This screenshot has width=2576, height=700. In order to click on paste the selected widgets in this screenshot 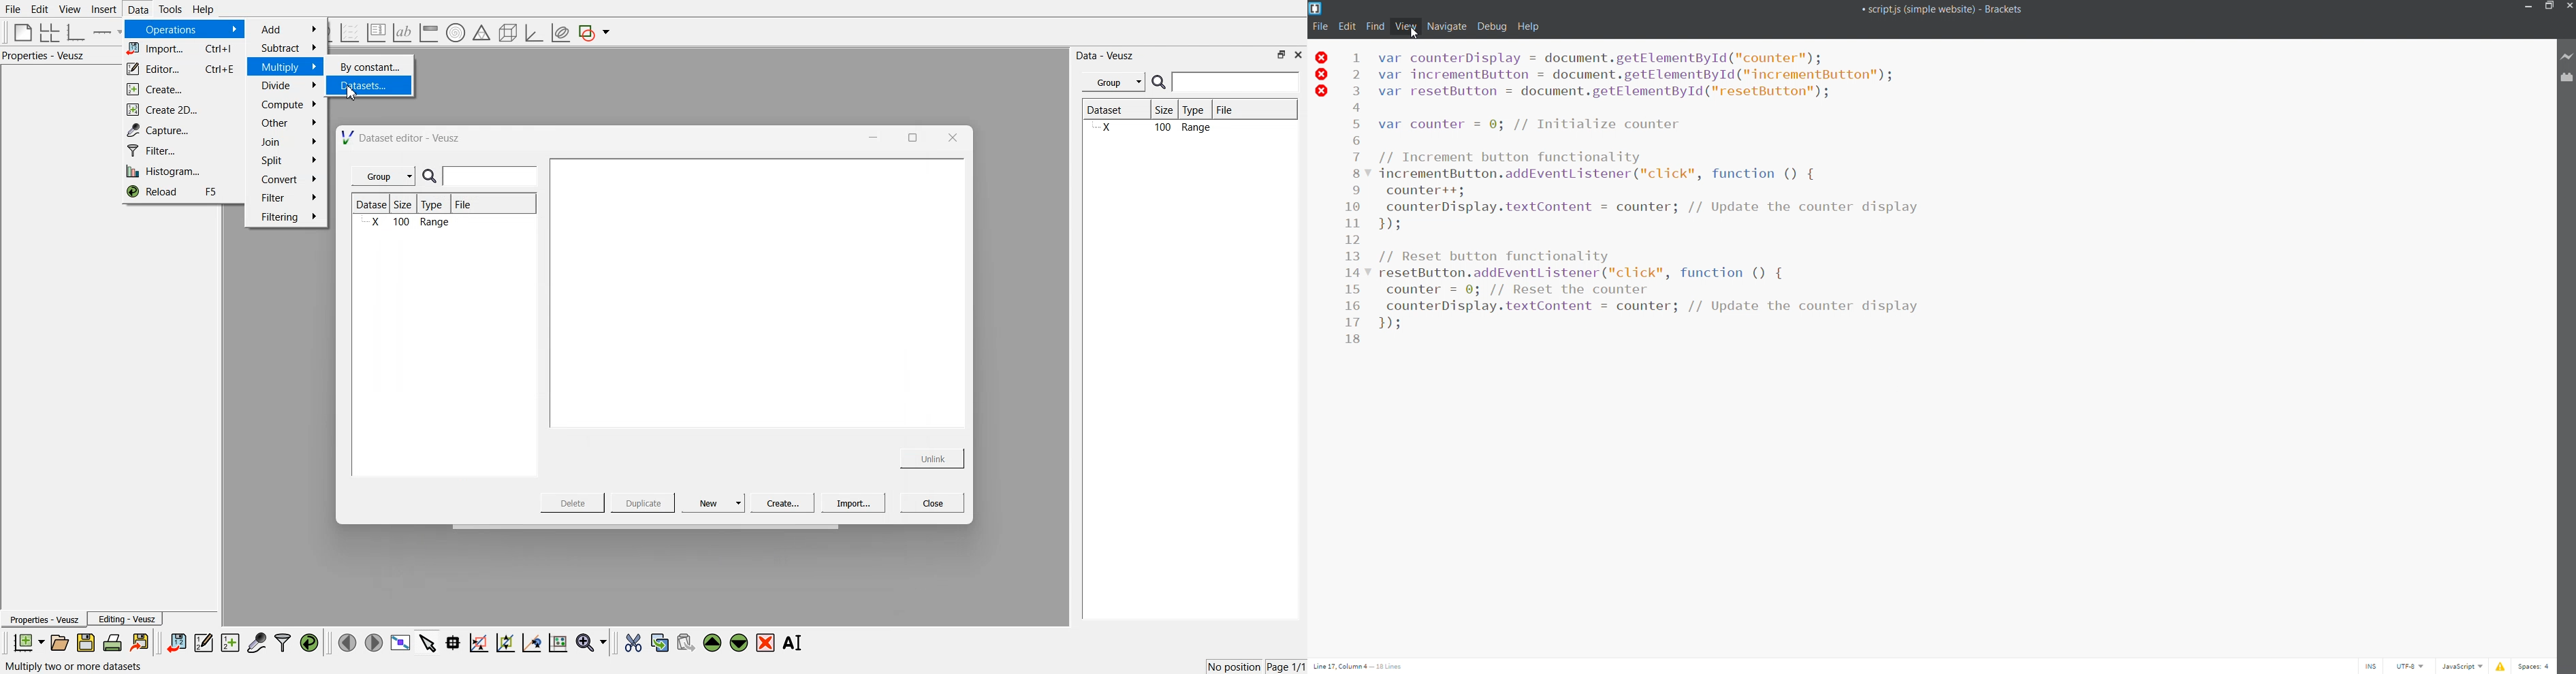, I will do `click(684, 642)`.